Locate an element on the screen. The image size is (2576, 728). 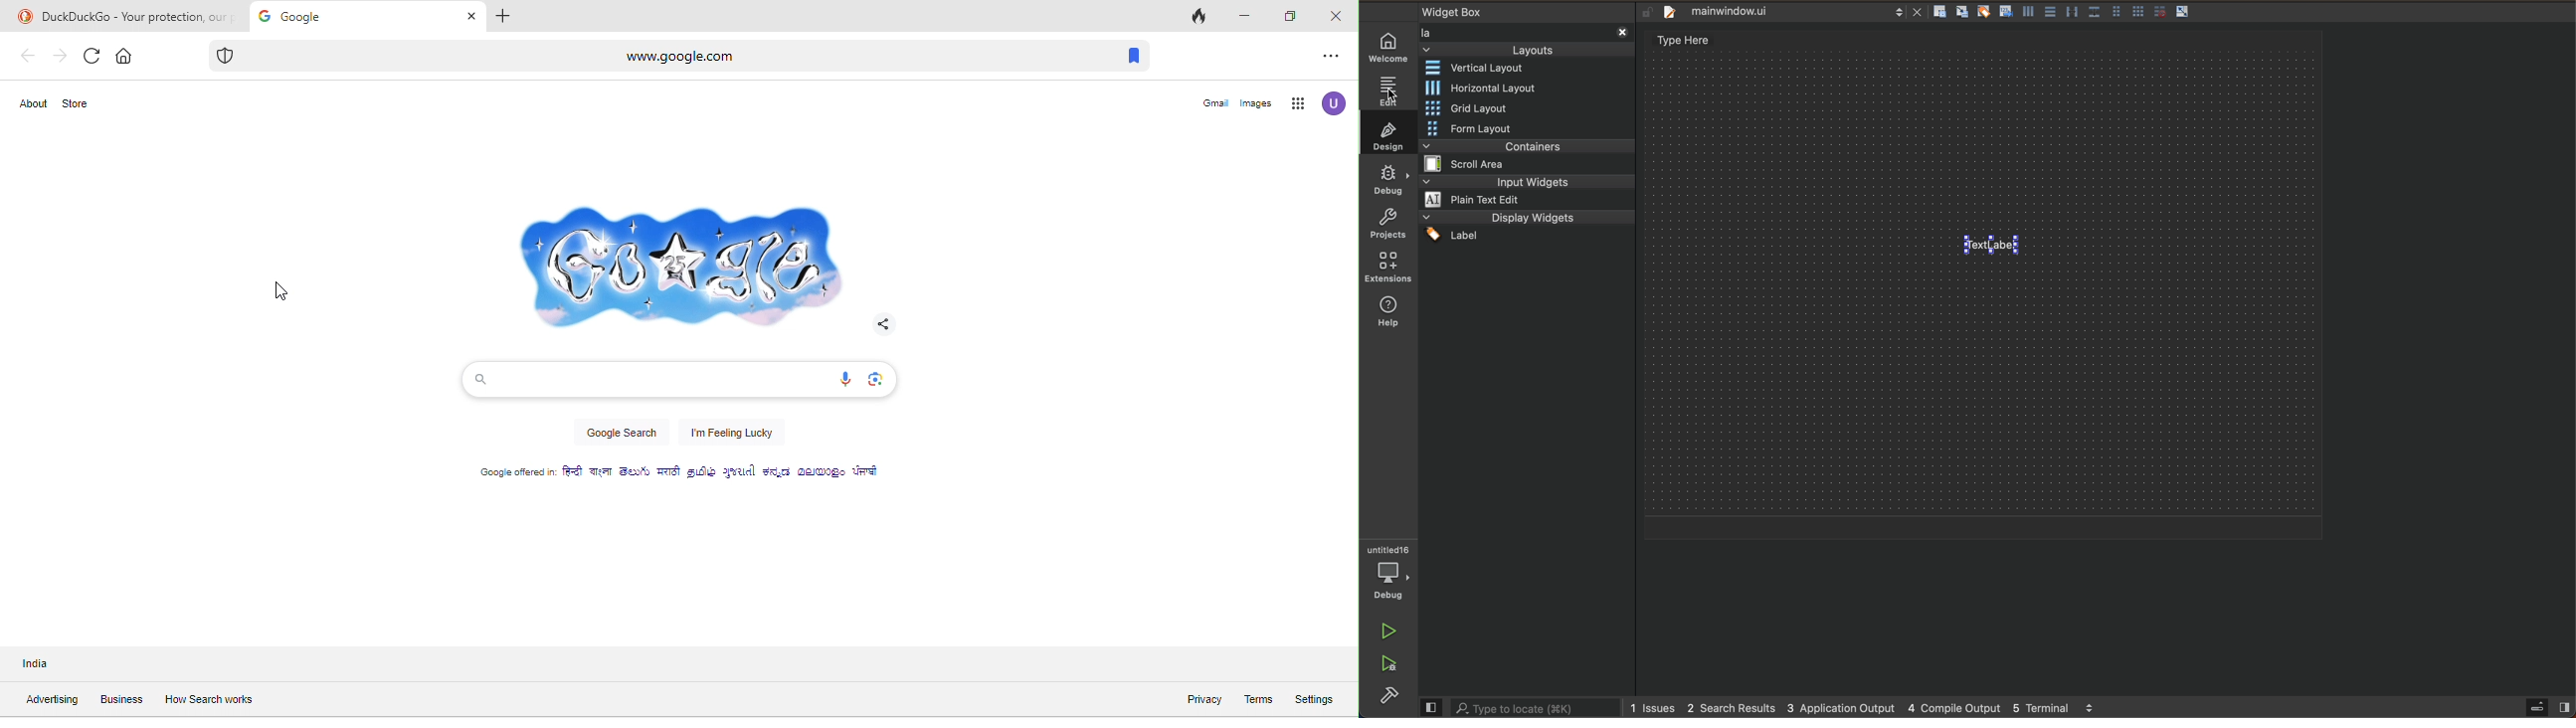
containers is located at coordinates (1522, 145).